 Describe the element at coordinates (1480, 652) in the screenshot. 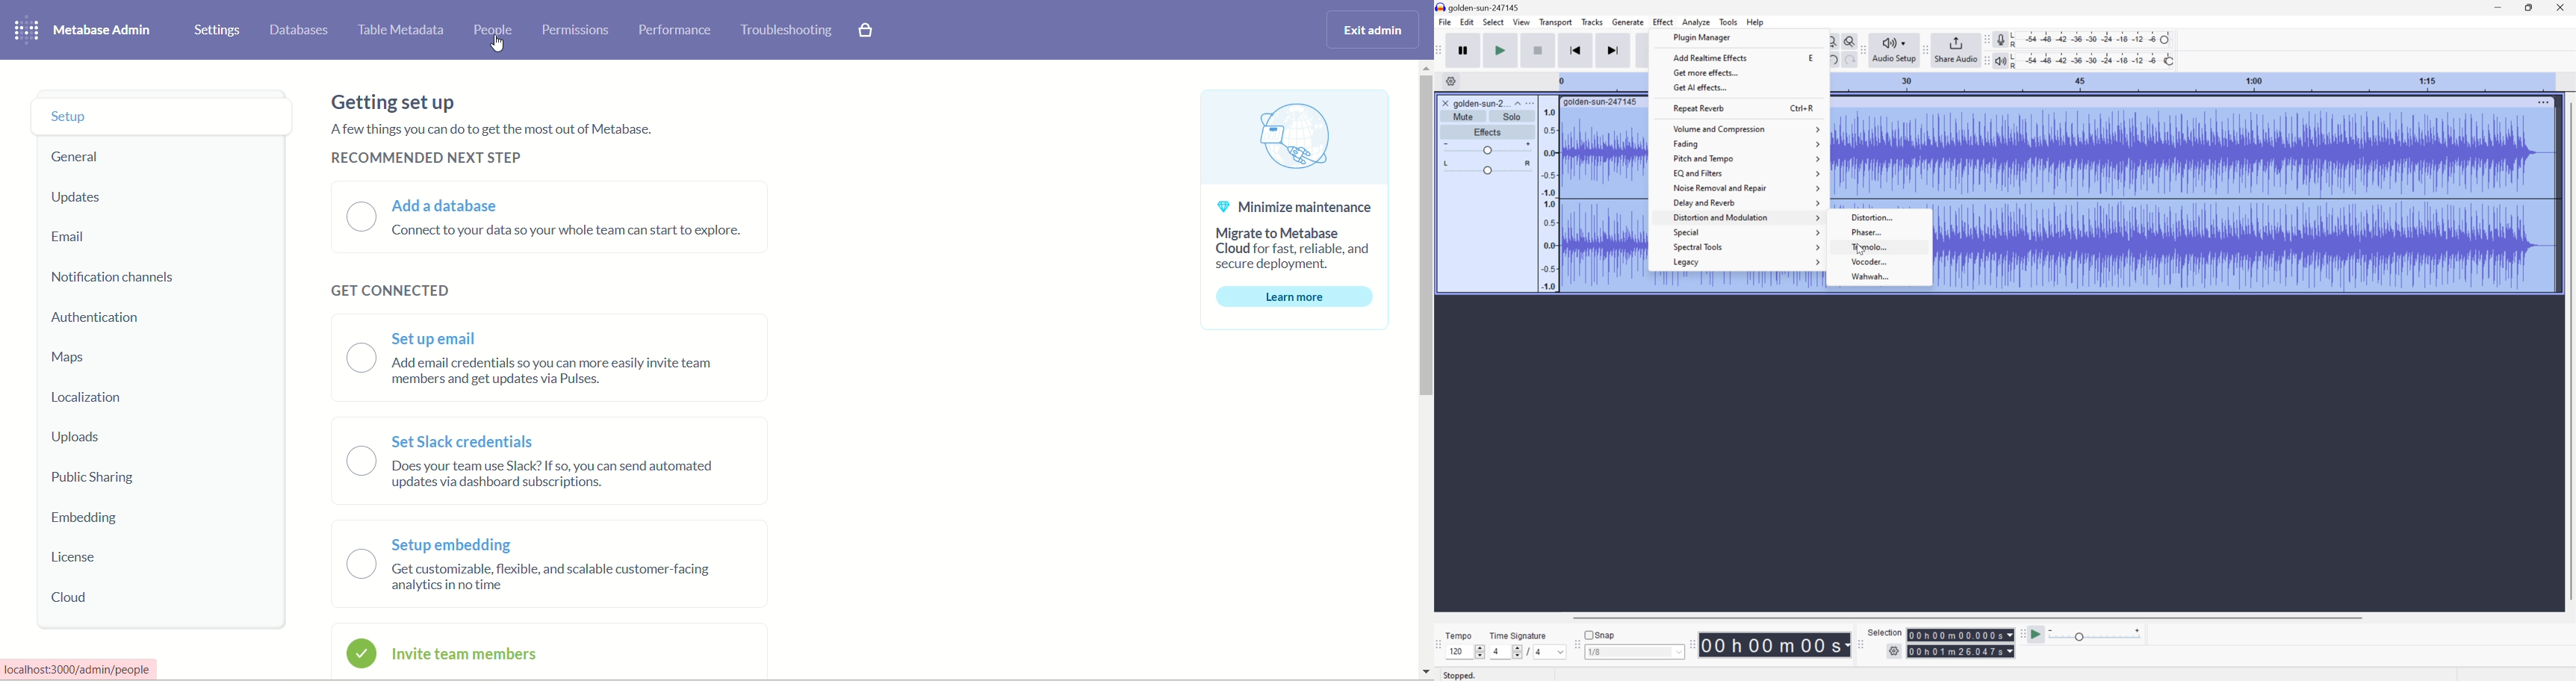

I see `Slider` at that location.